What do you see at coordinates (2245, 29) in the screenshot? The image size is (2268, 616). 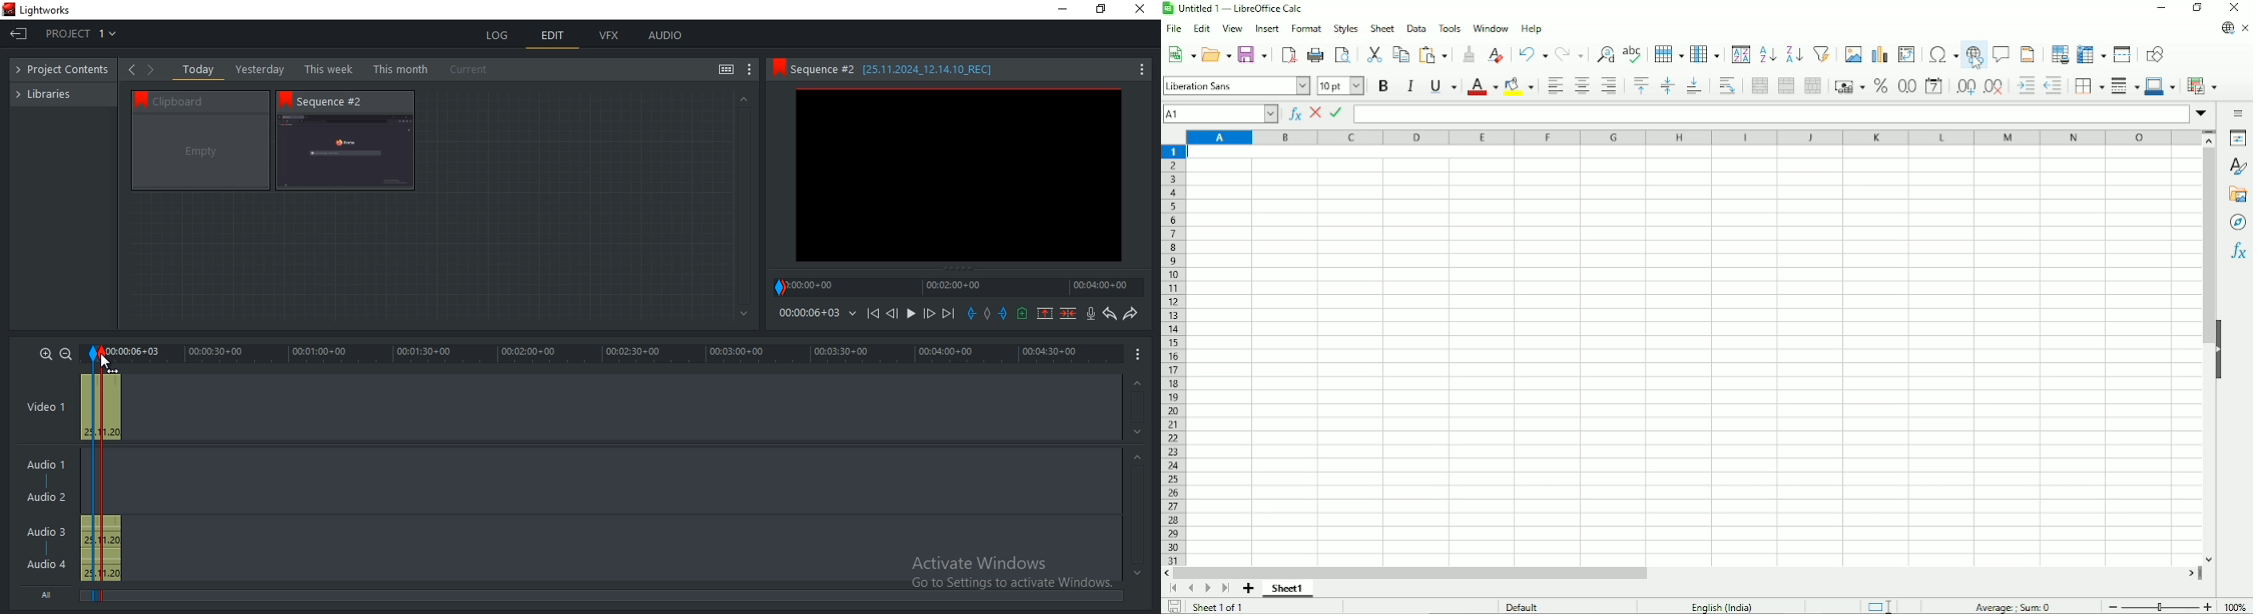 I see `Close documents` at bounding box center [2245, 29].